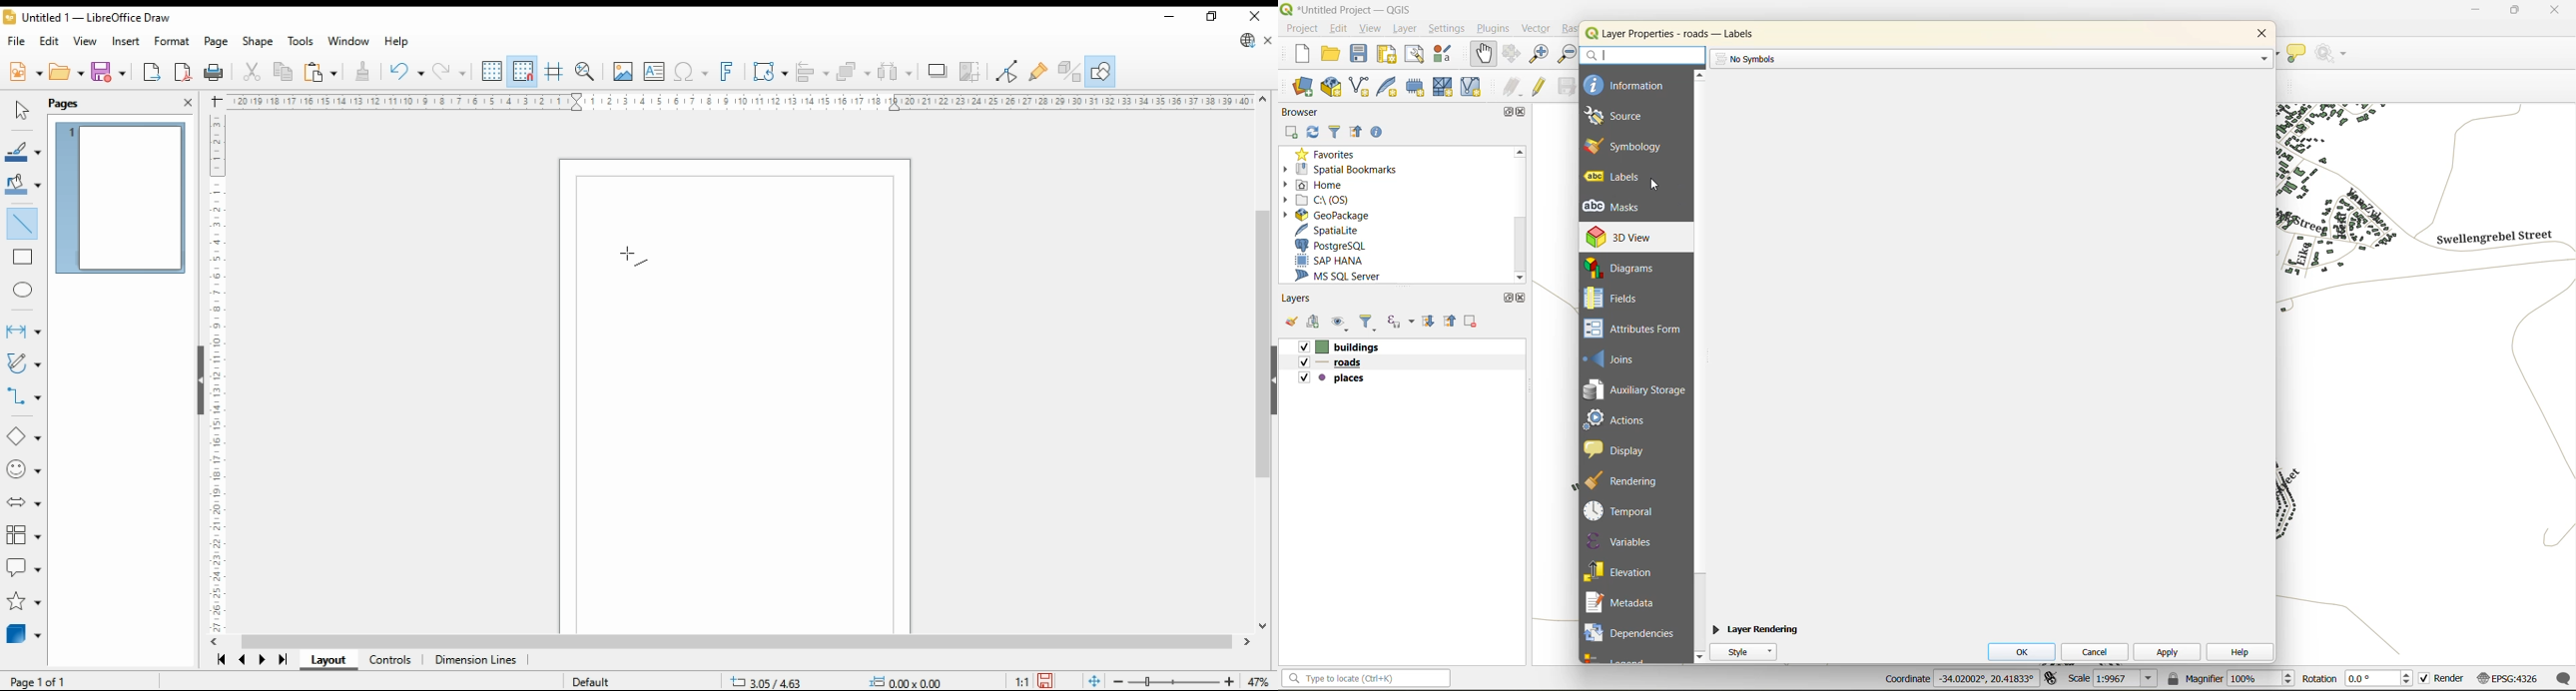  I want to click on close, so click(2551, 11).